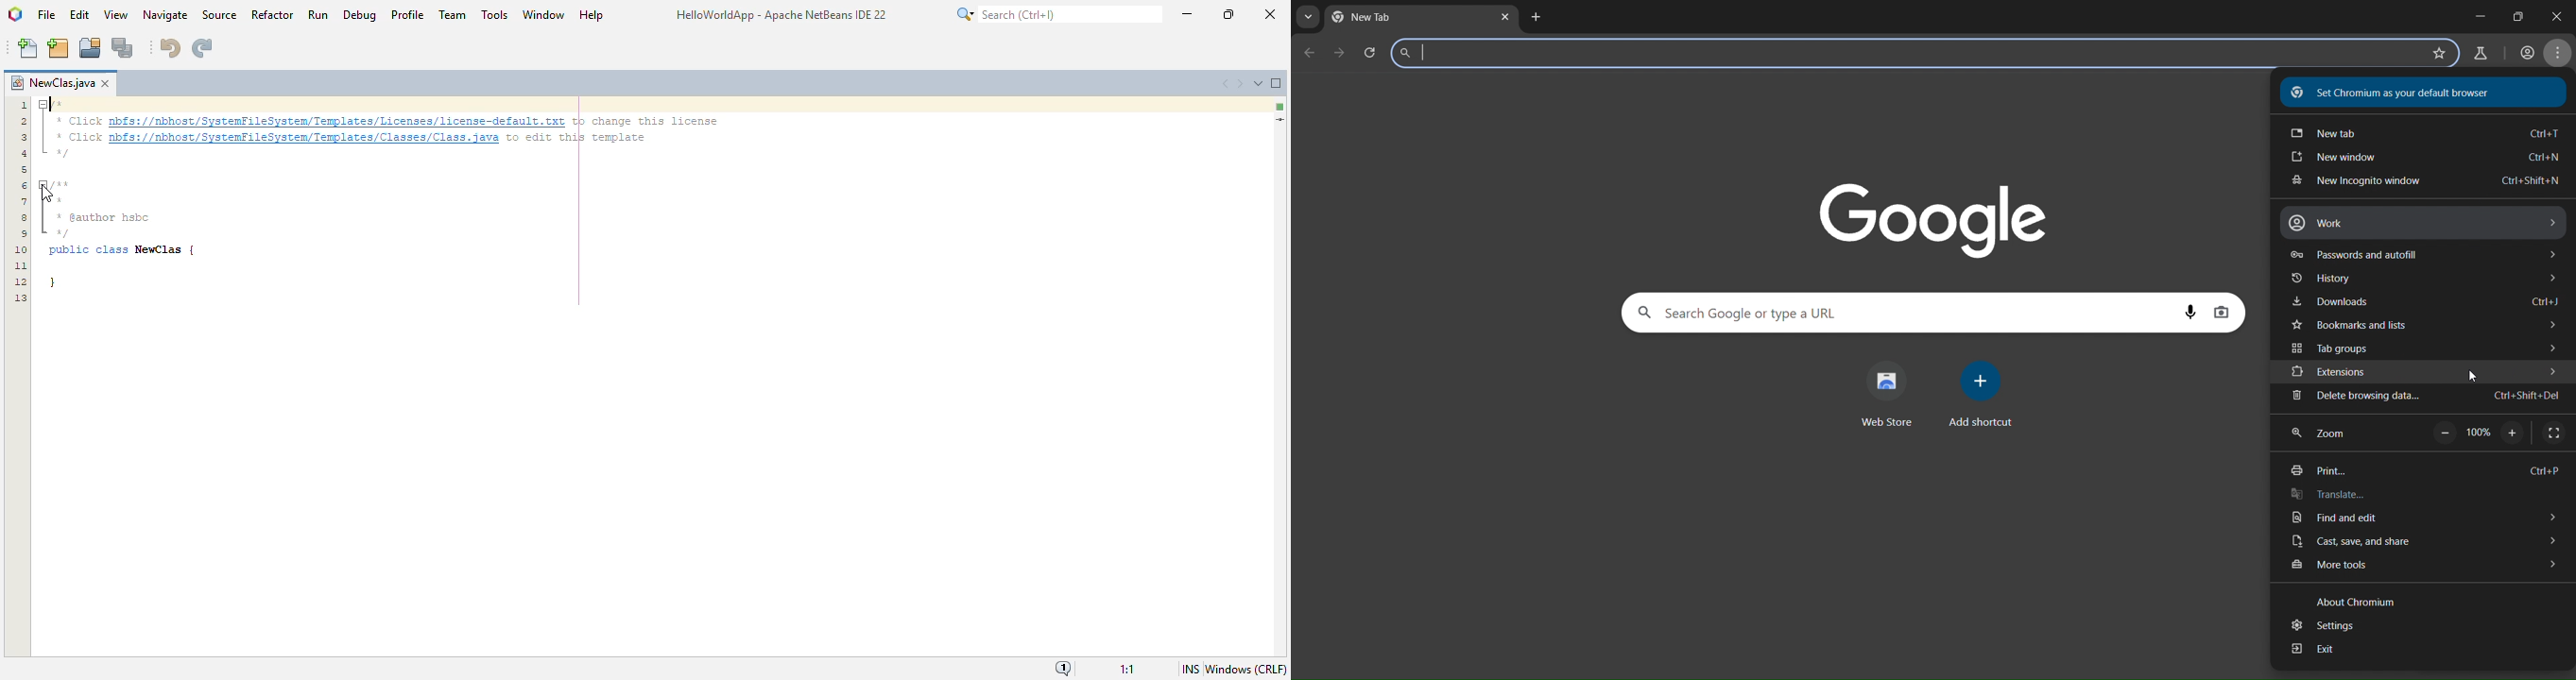  I want to click on account, so click(2528, 51).